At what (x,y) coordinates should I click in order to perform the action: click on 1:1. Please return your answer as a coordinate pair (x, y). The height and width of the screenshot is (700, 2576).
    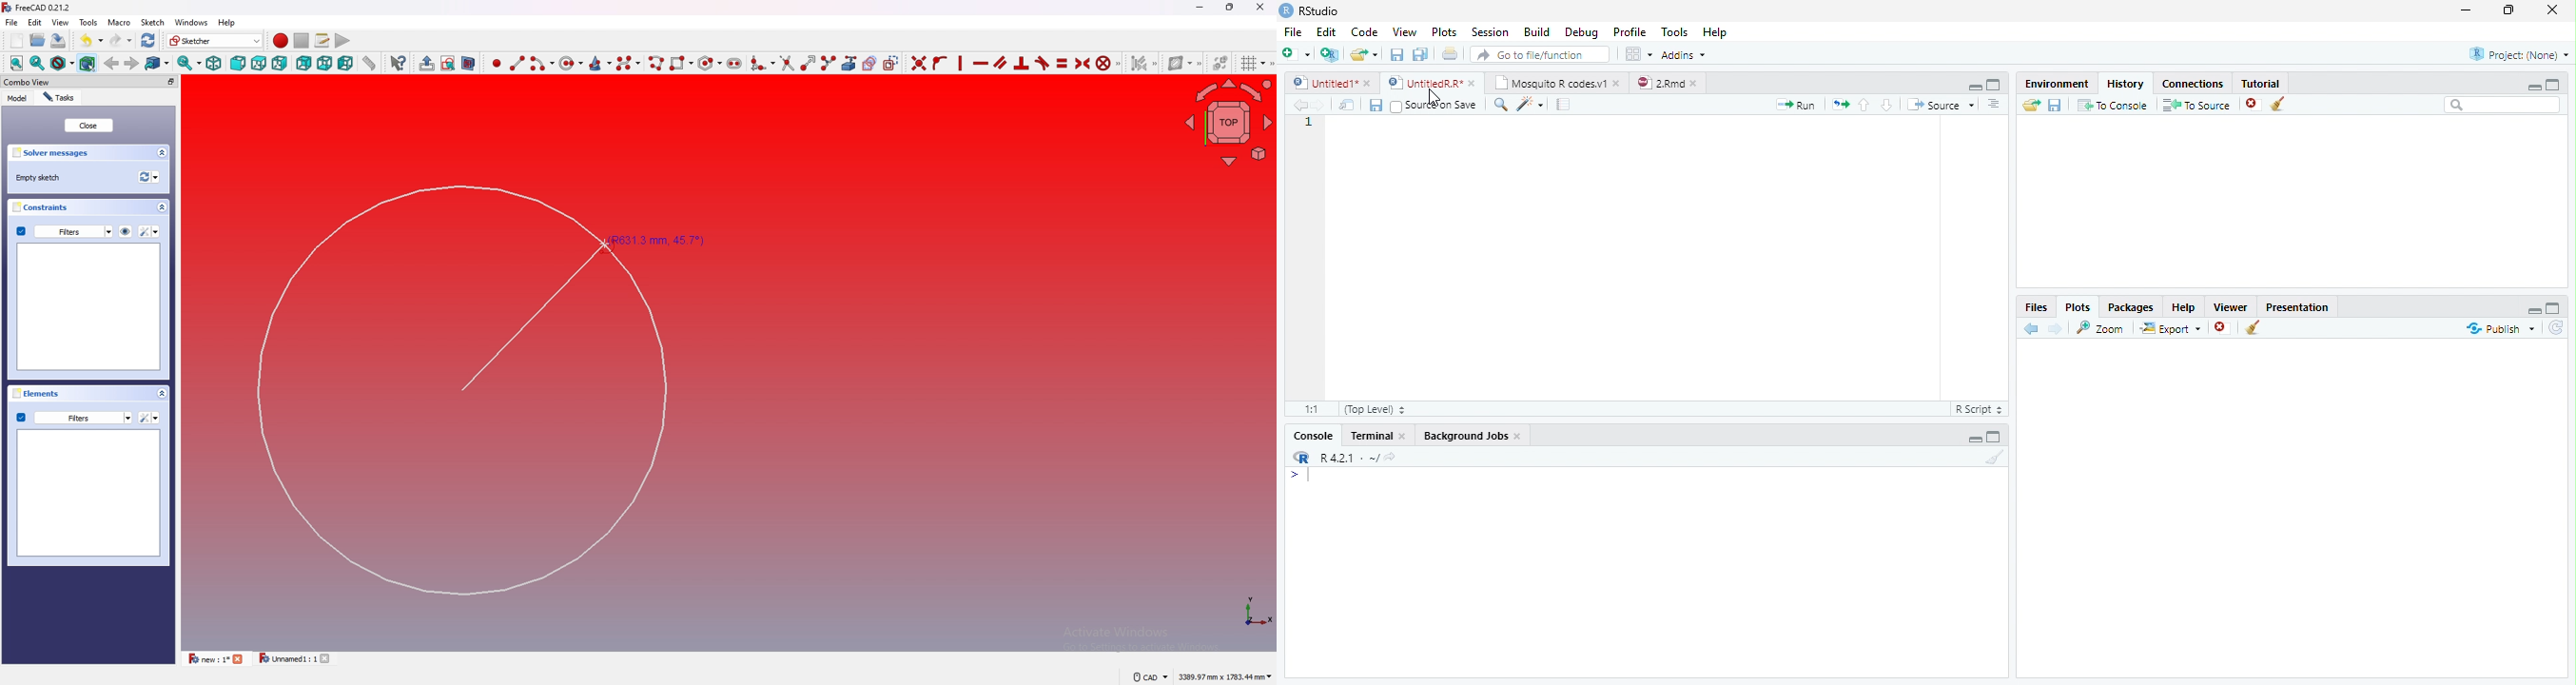
    Looking at the image, I should click on (1310, 409).